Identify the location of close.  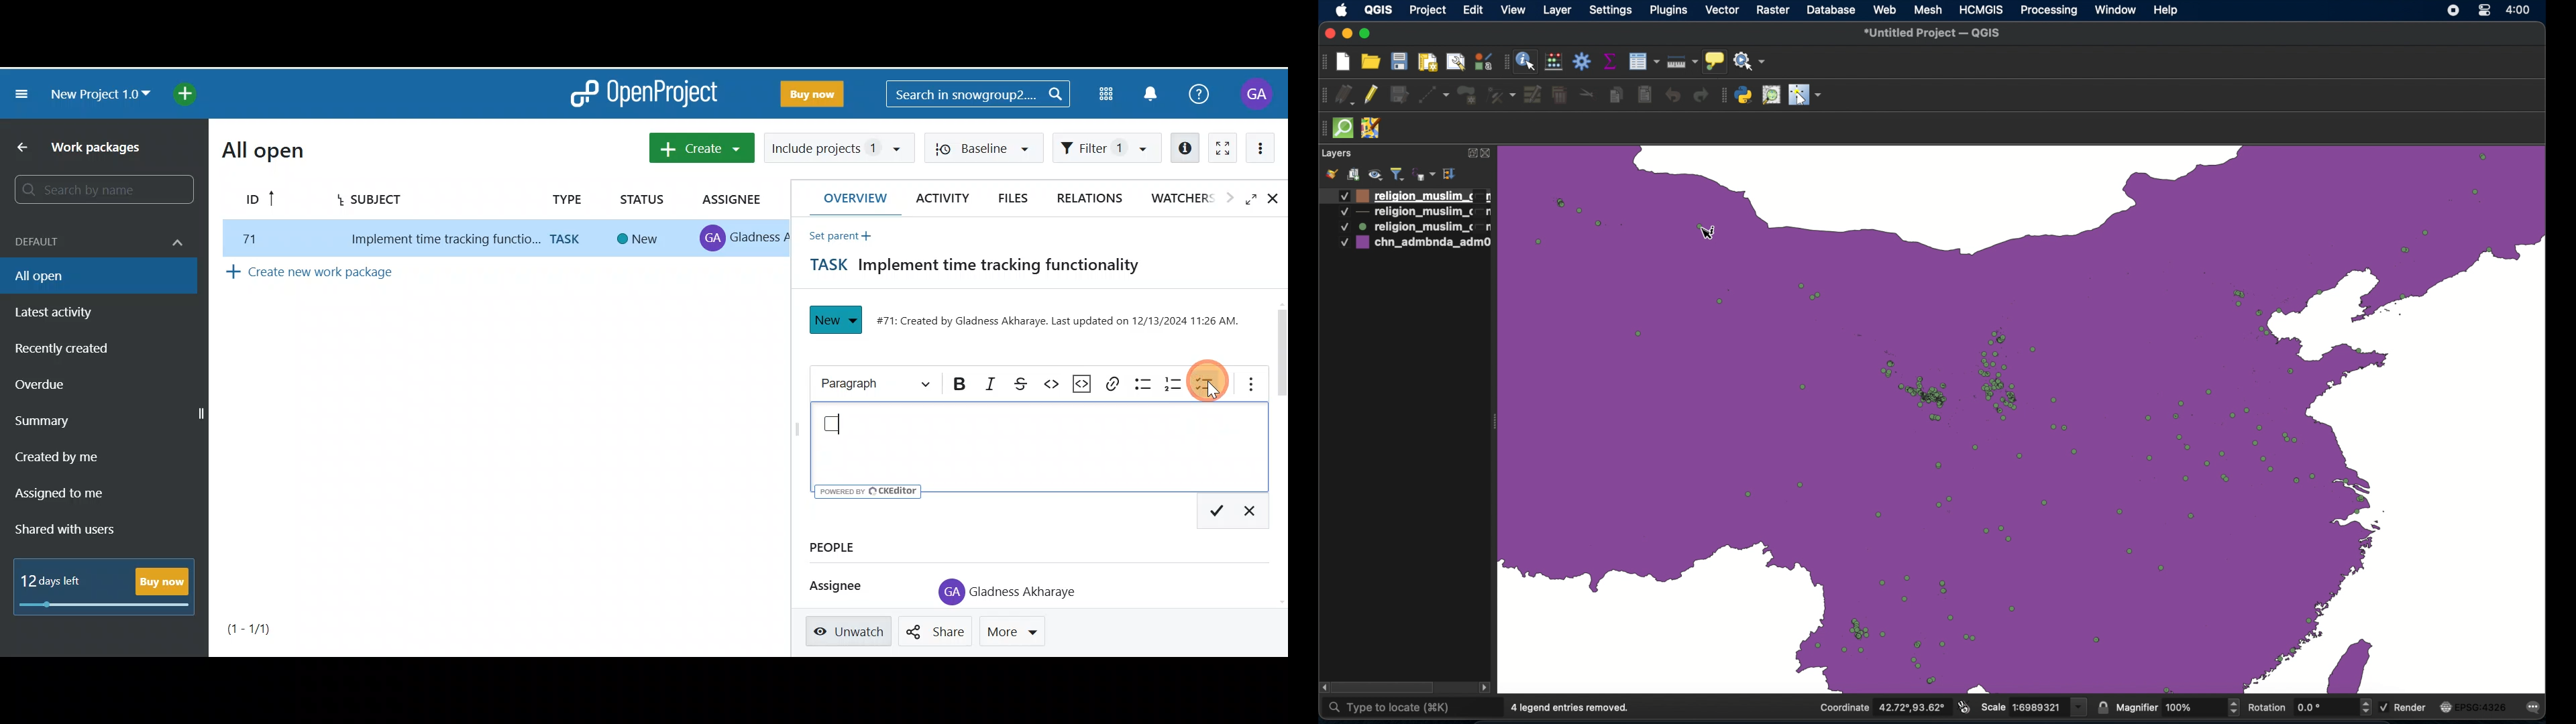
(1487, 155).